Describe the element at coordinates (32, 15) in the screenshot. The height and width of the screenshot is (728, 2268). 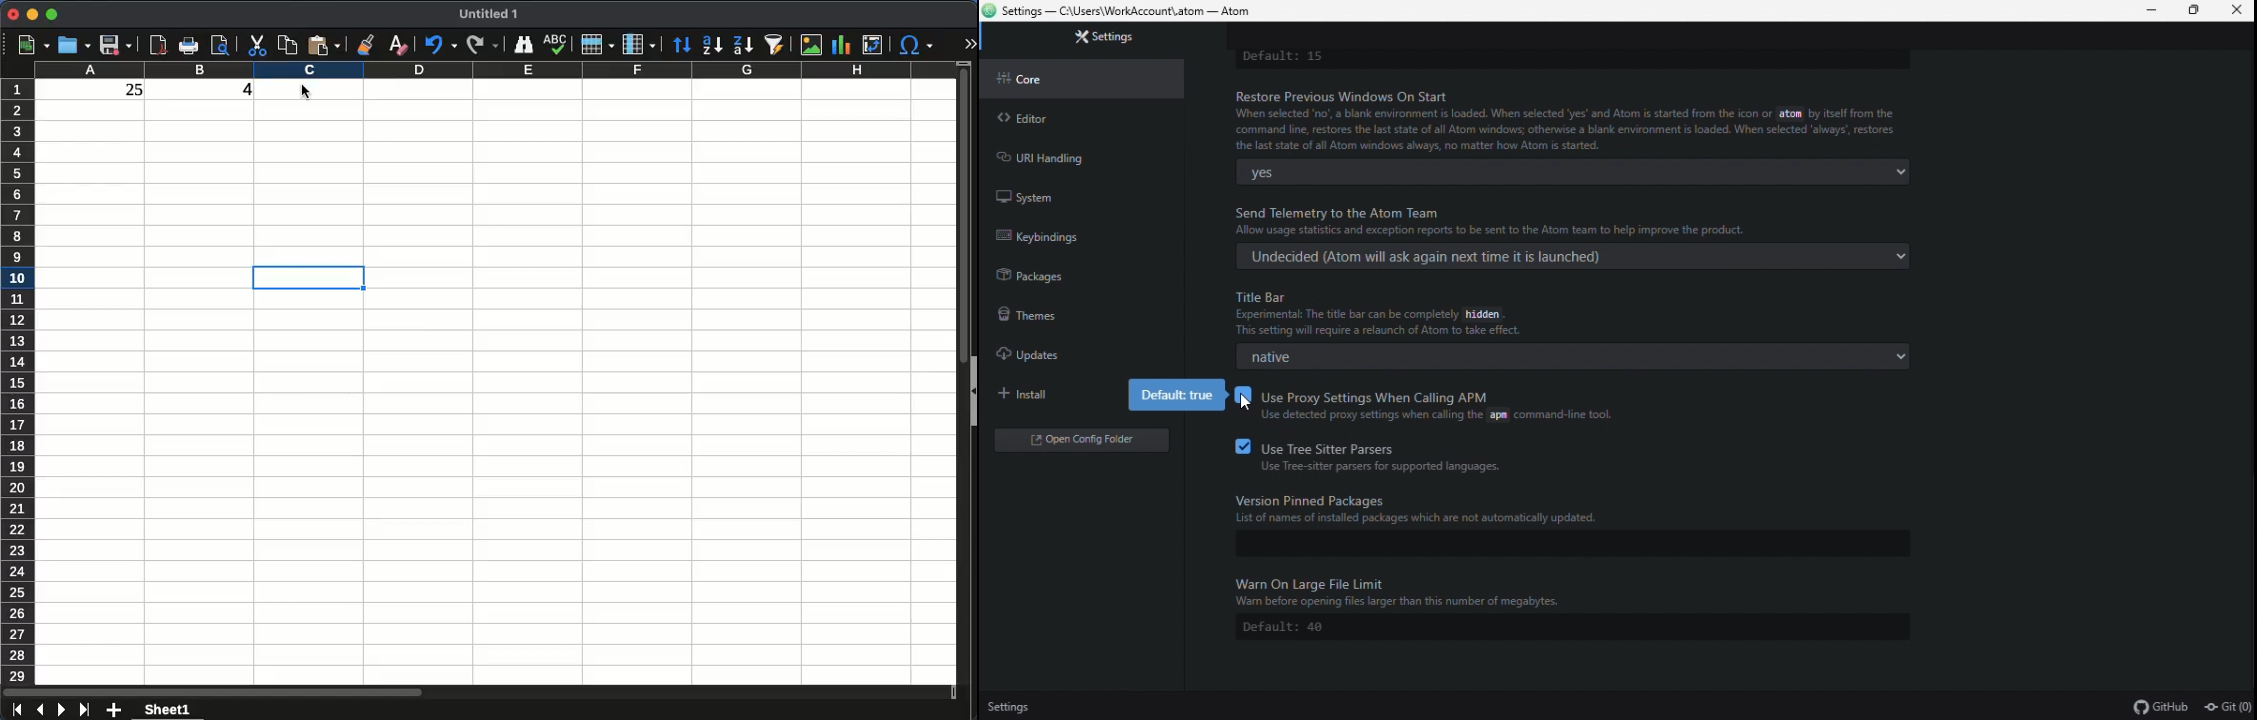
I see `minimize` at that location.